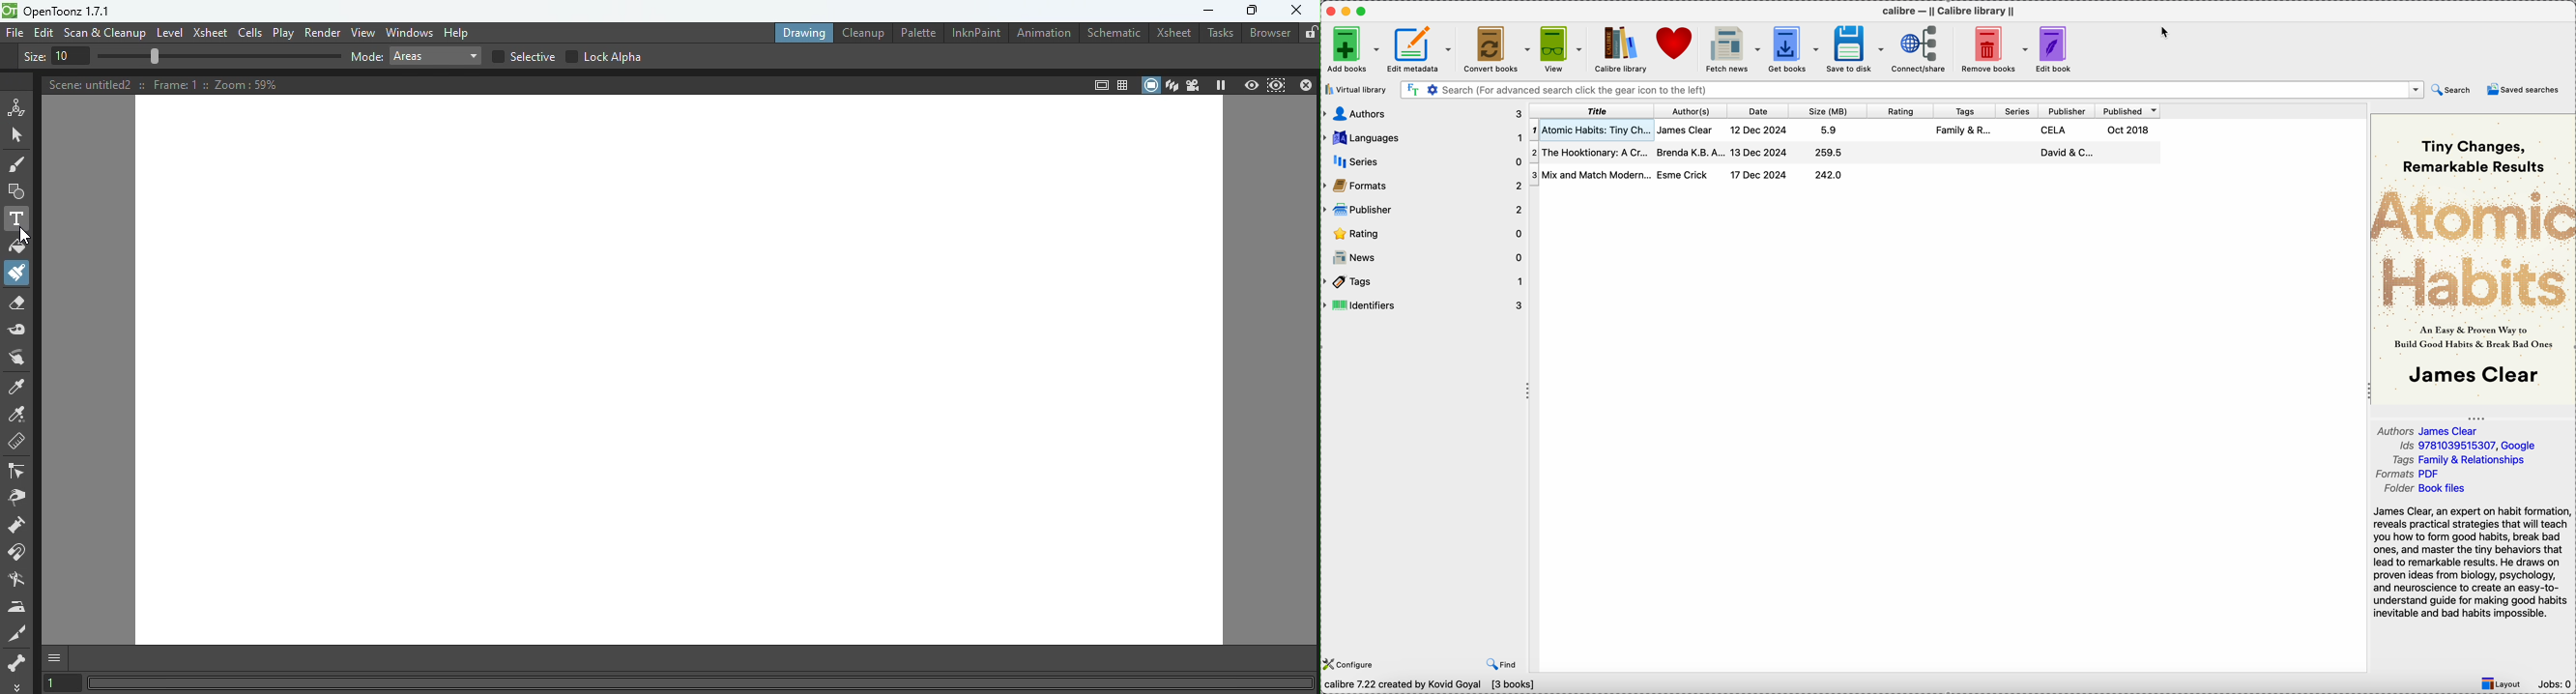  Describe the element at coordinates (2555, 685) in the screenshot. I see `Jobs: 0` at that location.